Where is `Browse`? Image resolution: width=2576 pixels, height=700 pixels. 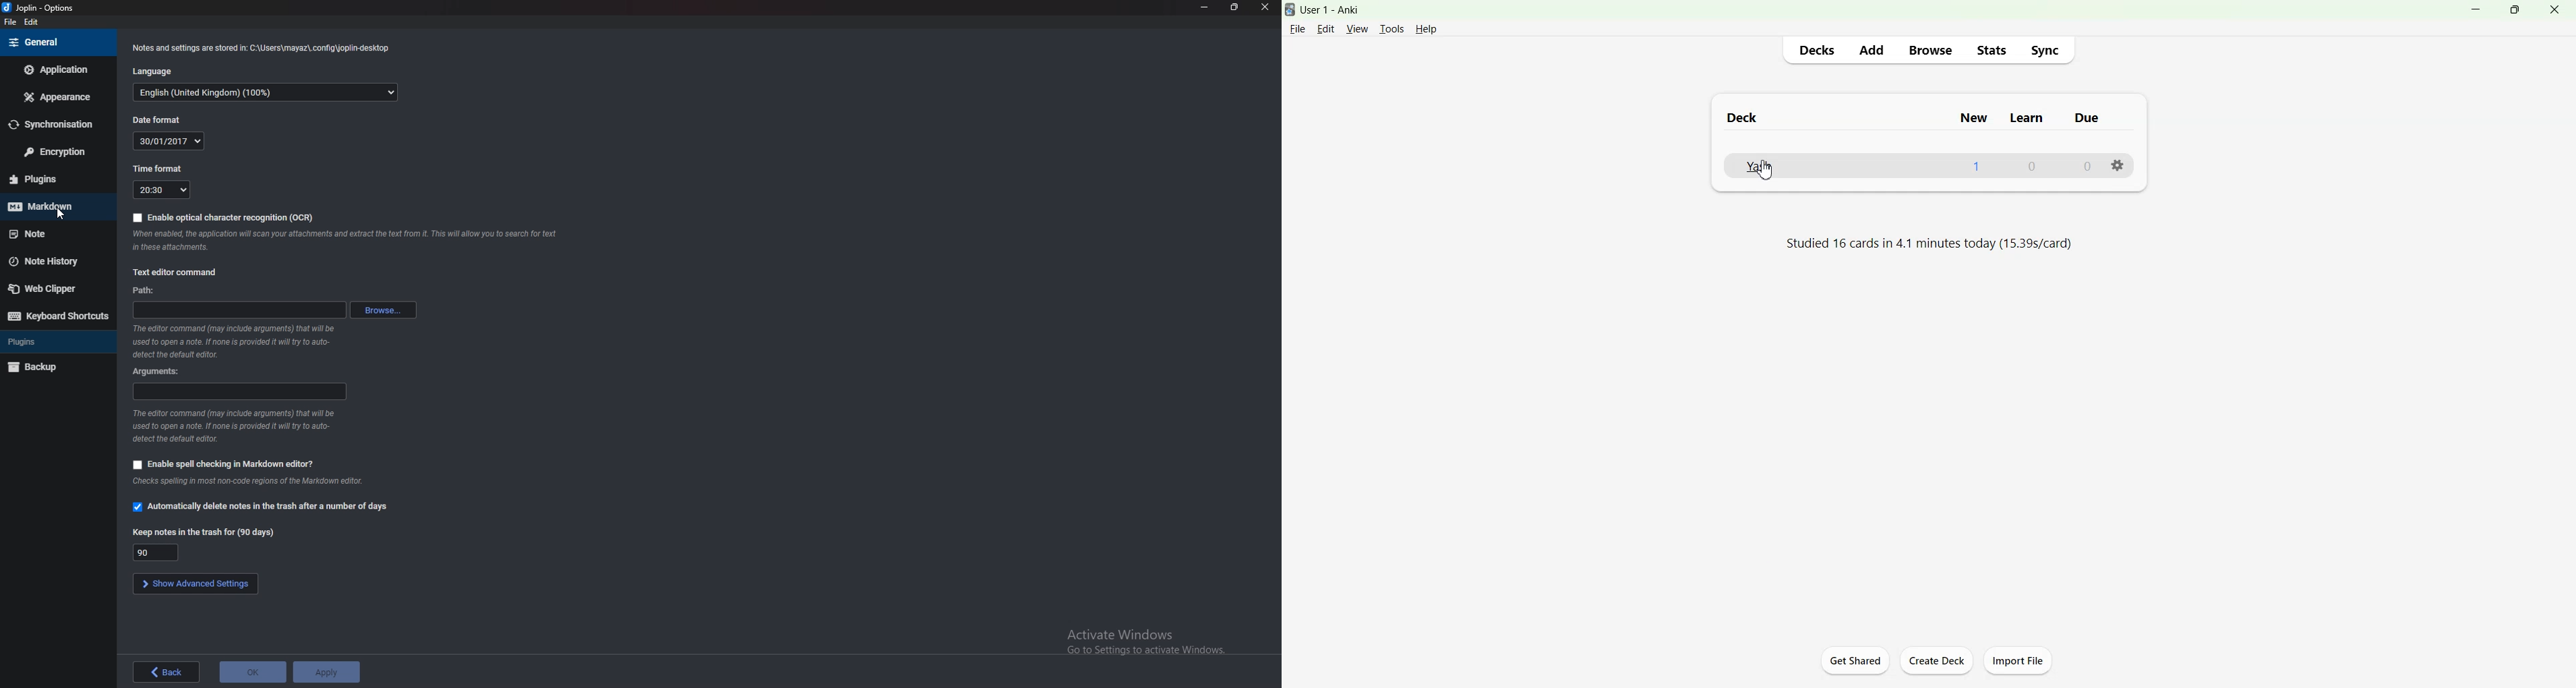 Browse is located at coordinates (1931, 51).